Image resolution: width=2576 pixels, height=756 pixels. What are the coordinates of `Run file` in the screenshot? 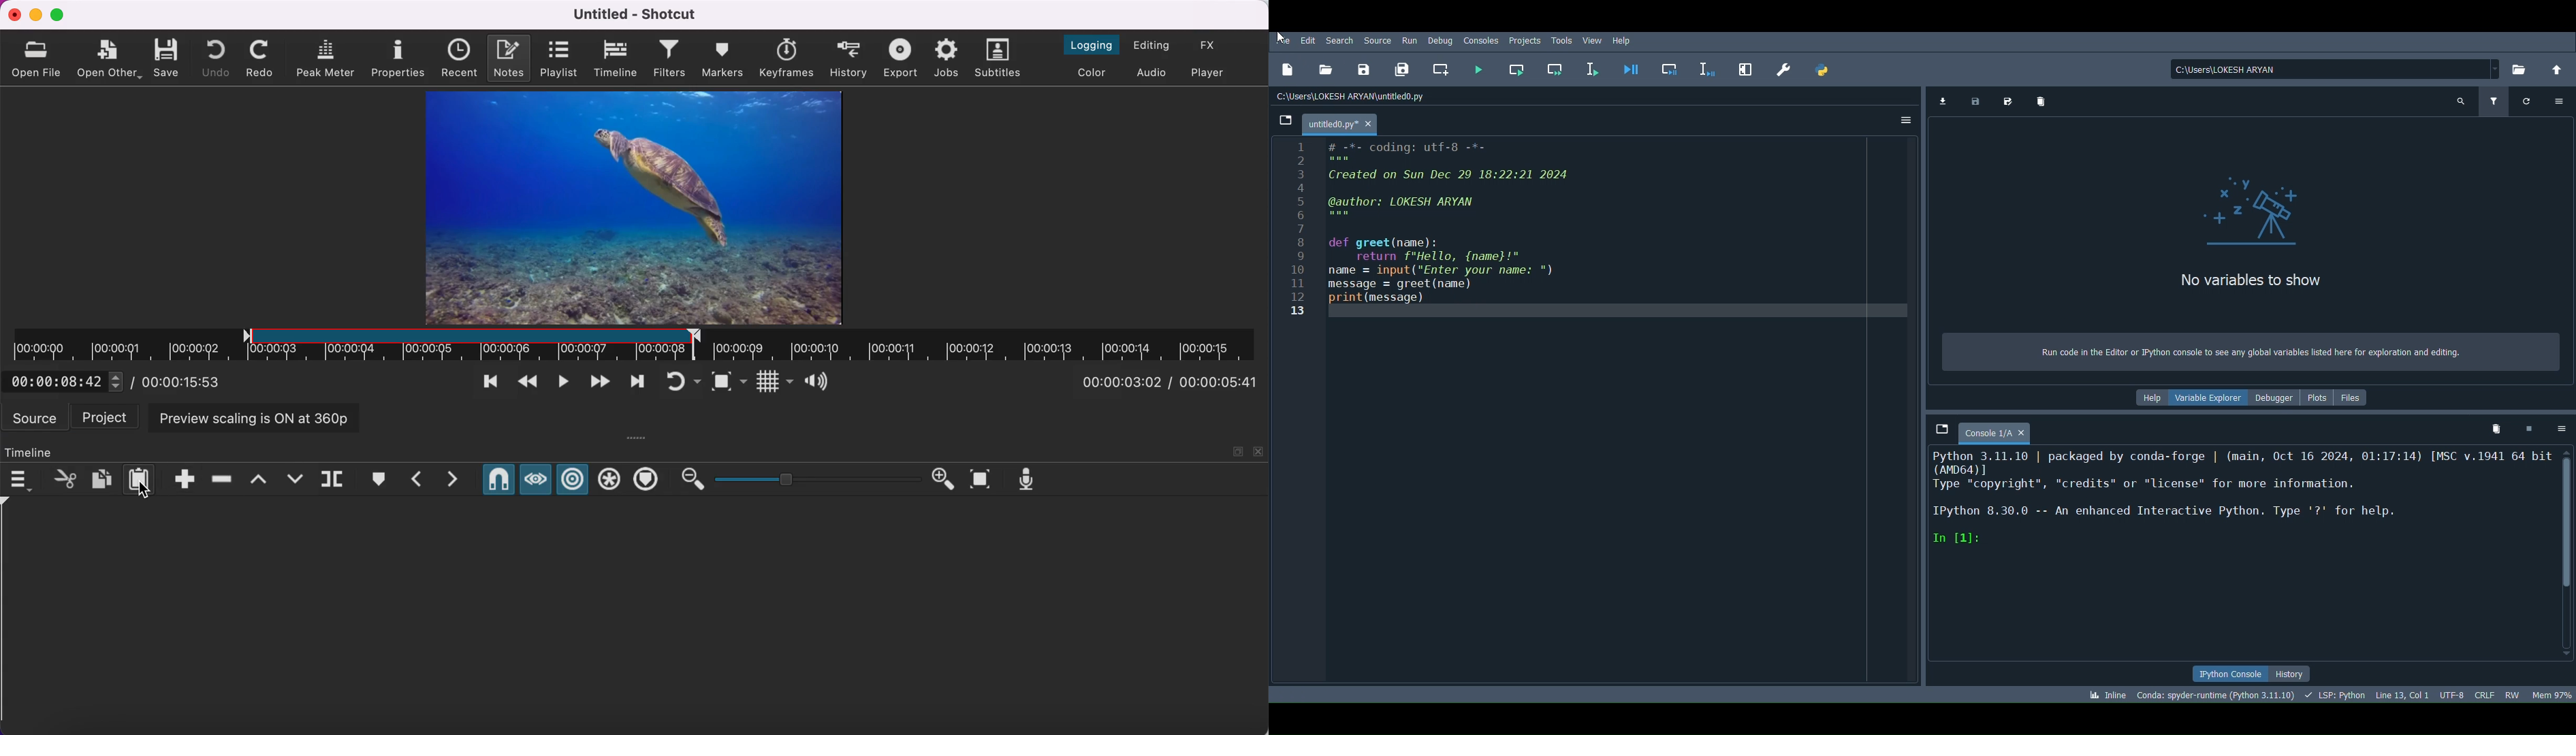 It's located at (1478, 68).